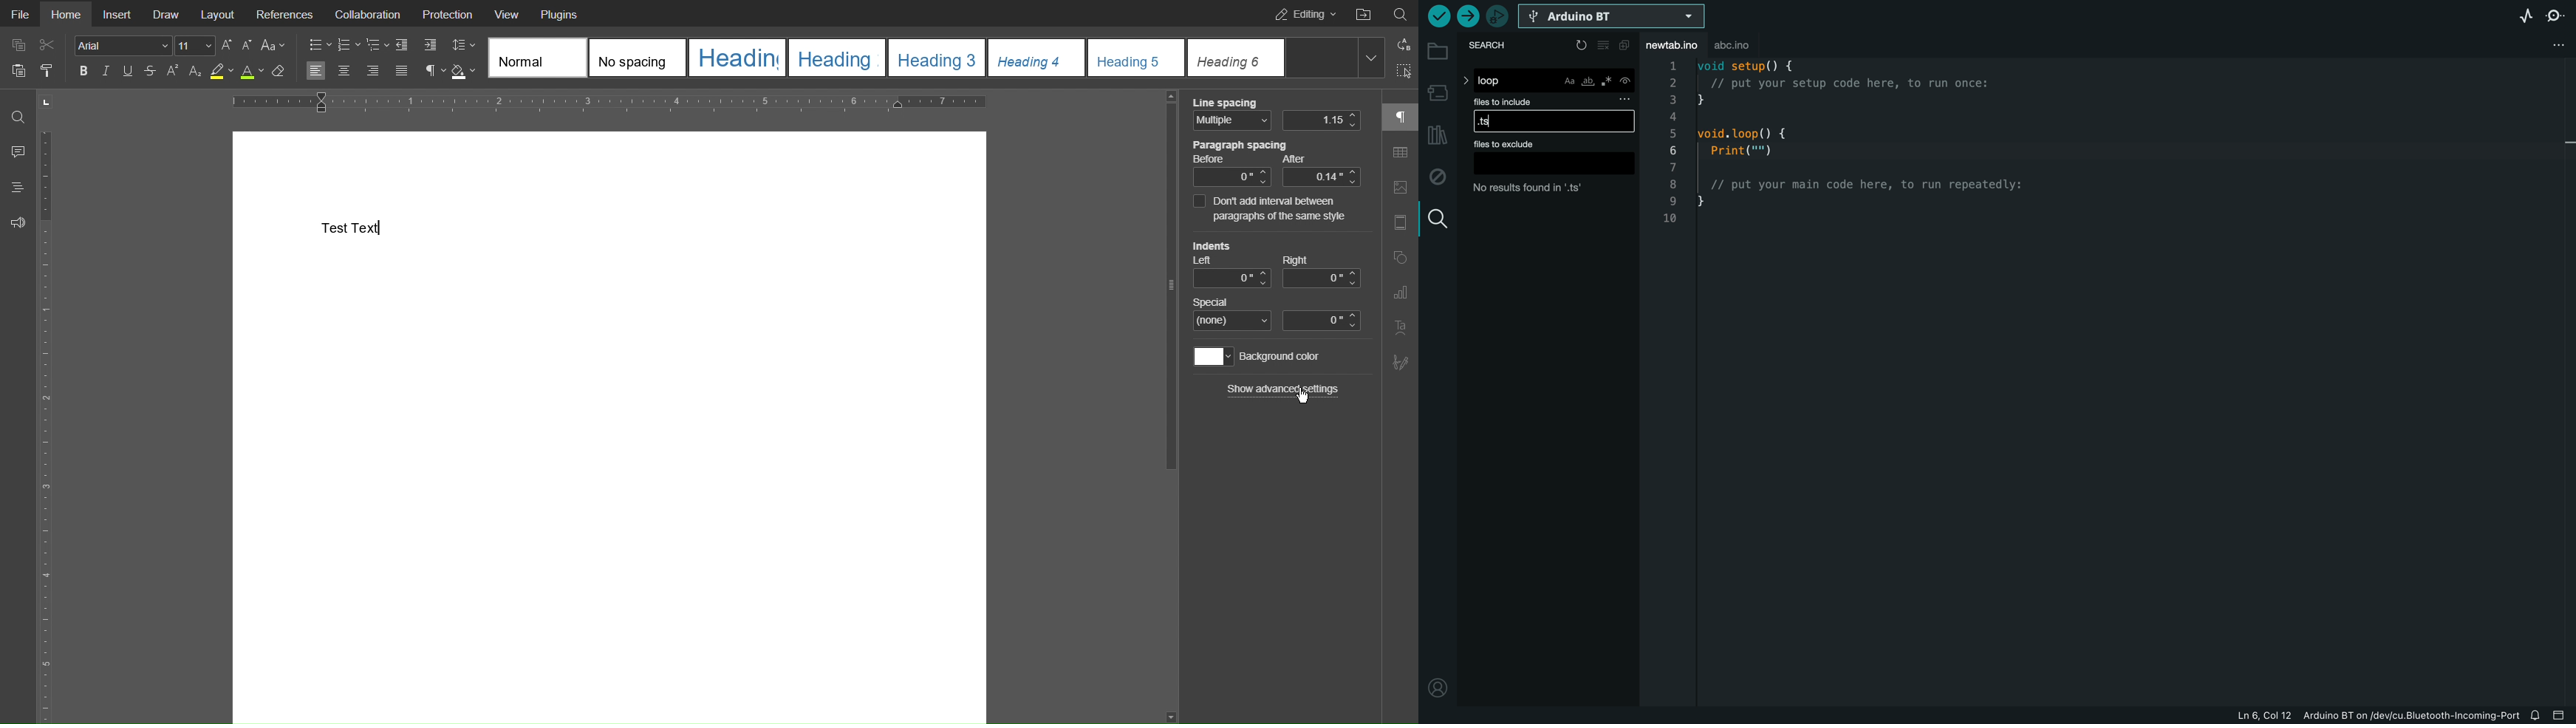  I want to click on Headings Templates, so click(933, 58).